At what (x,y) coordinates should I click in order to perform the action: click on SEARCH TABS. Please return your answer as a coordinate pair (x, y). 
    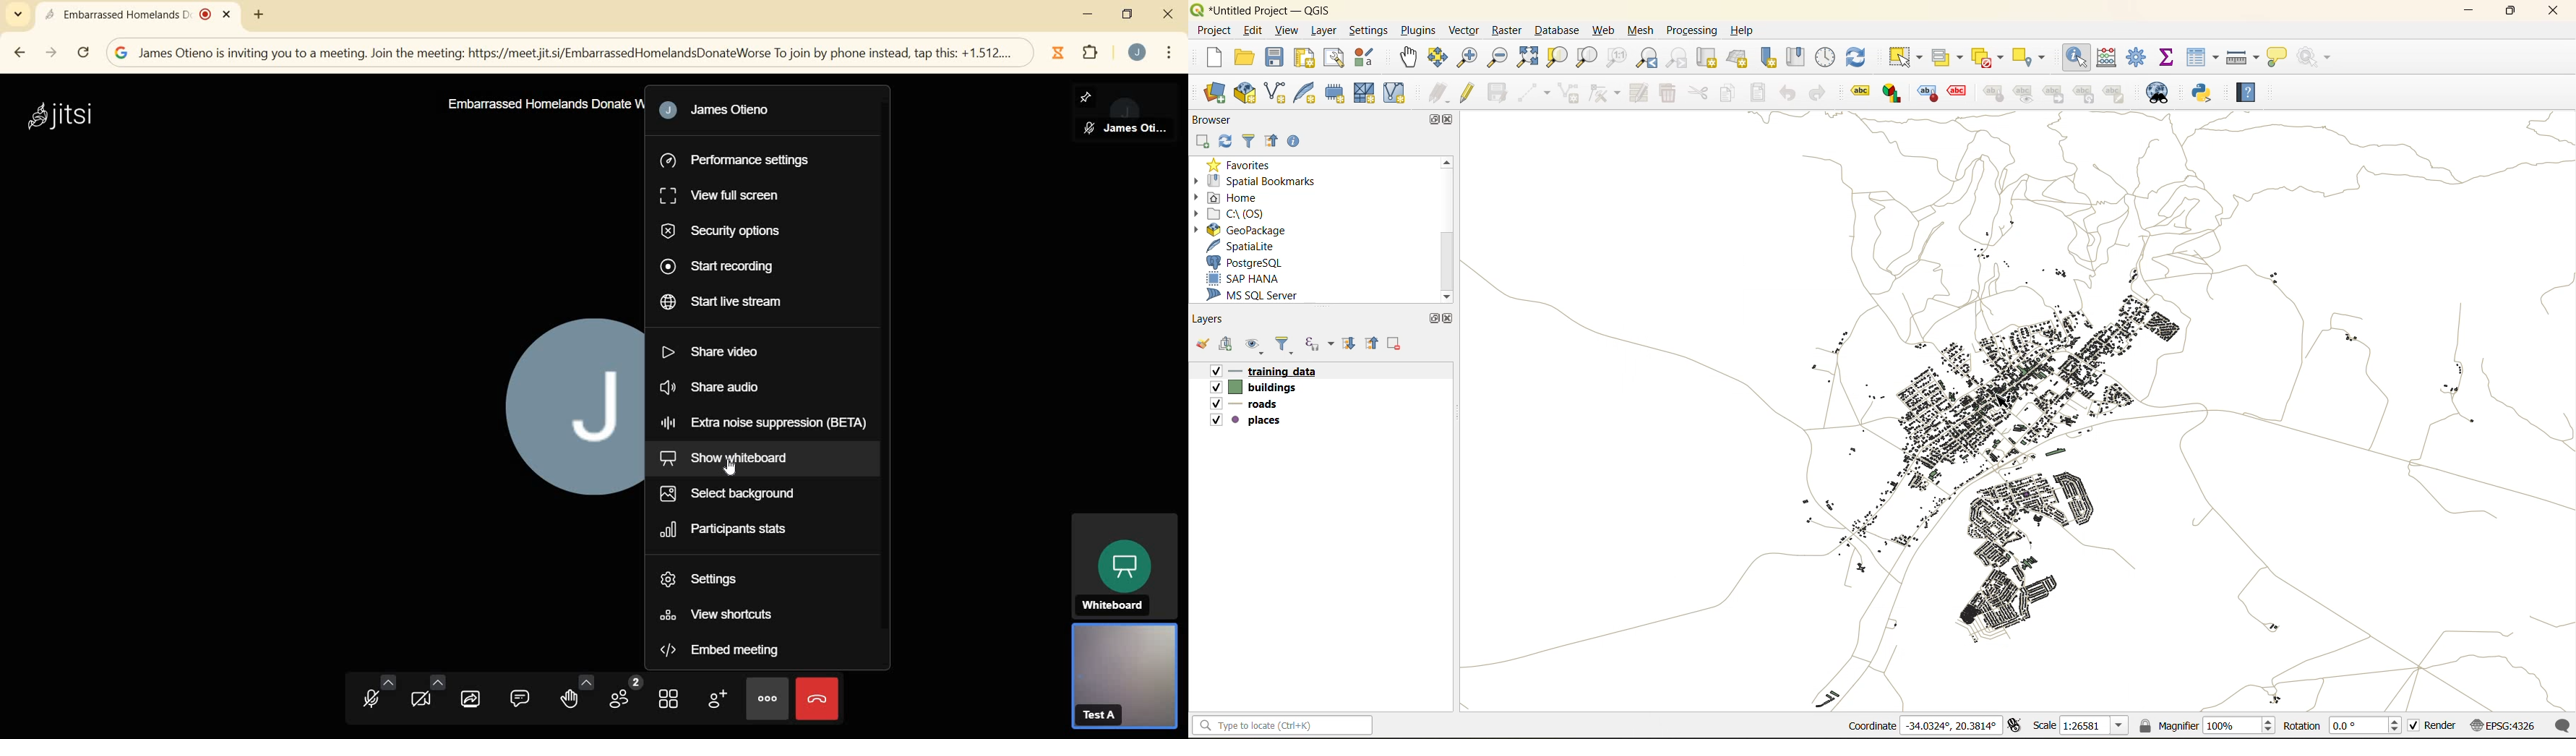
    Looking at the image, I should click on (17, 16).